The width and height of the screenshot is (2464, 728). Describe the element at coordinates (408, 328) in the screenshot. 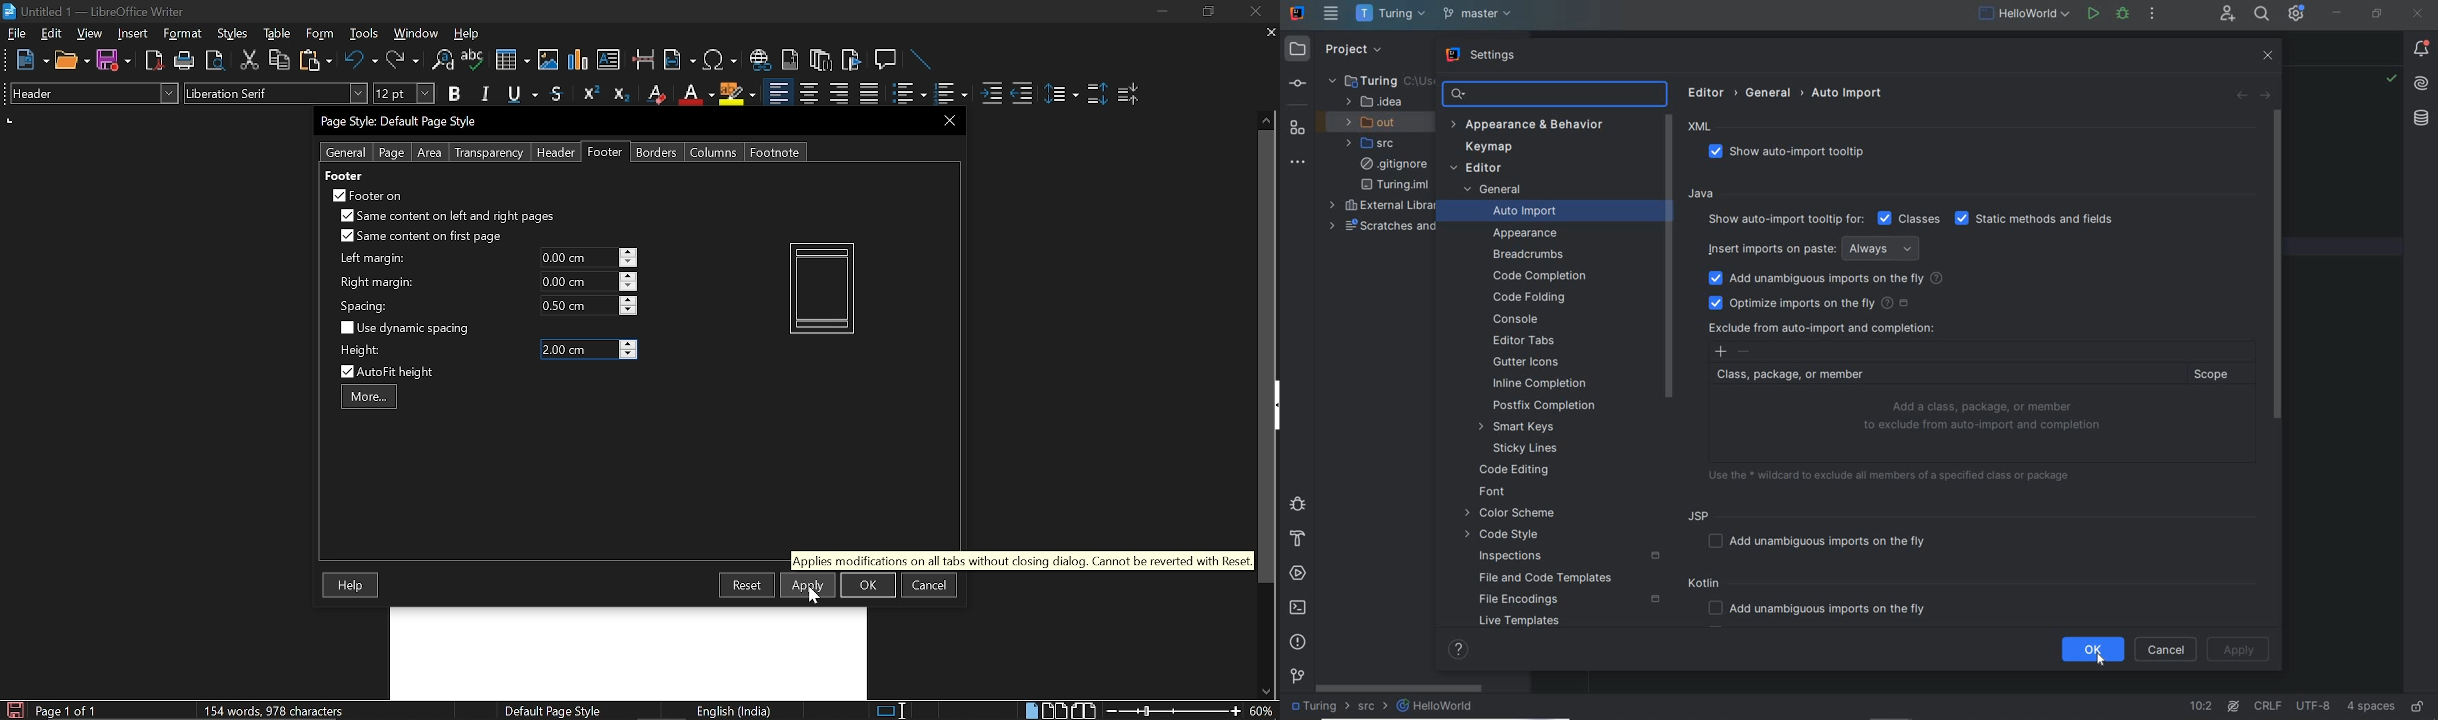

I see `Use dynamic spacing` at that location.